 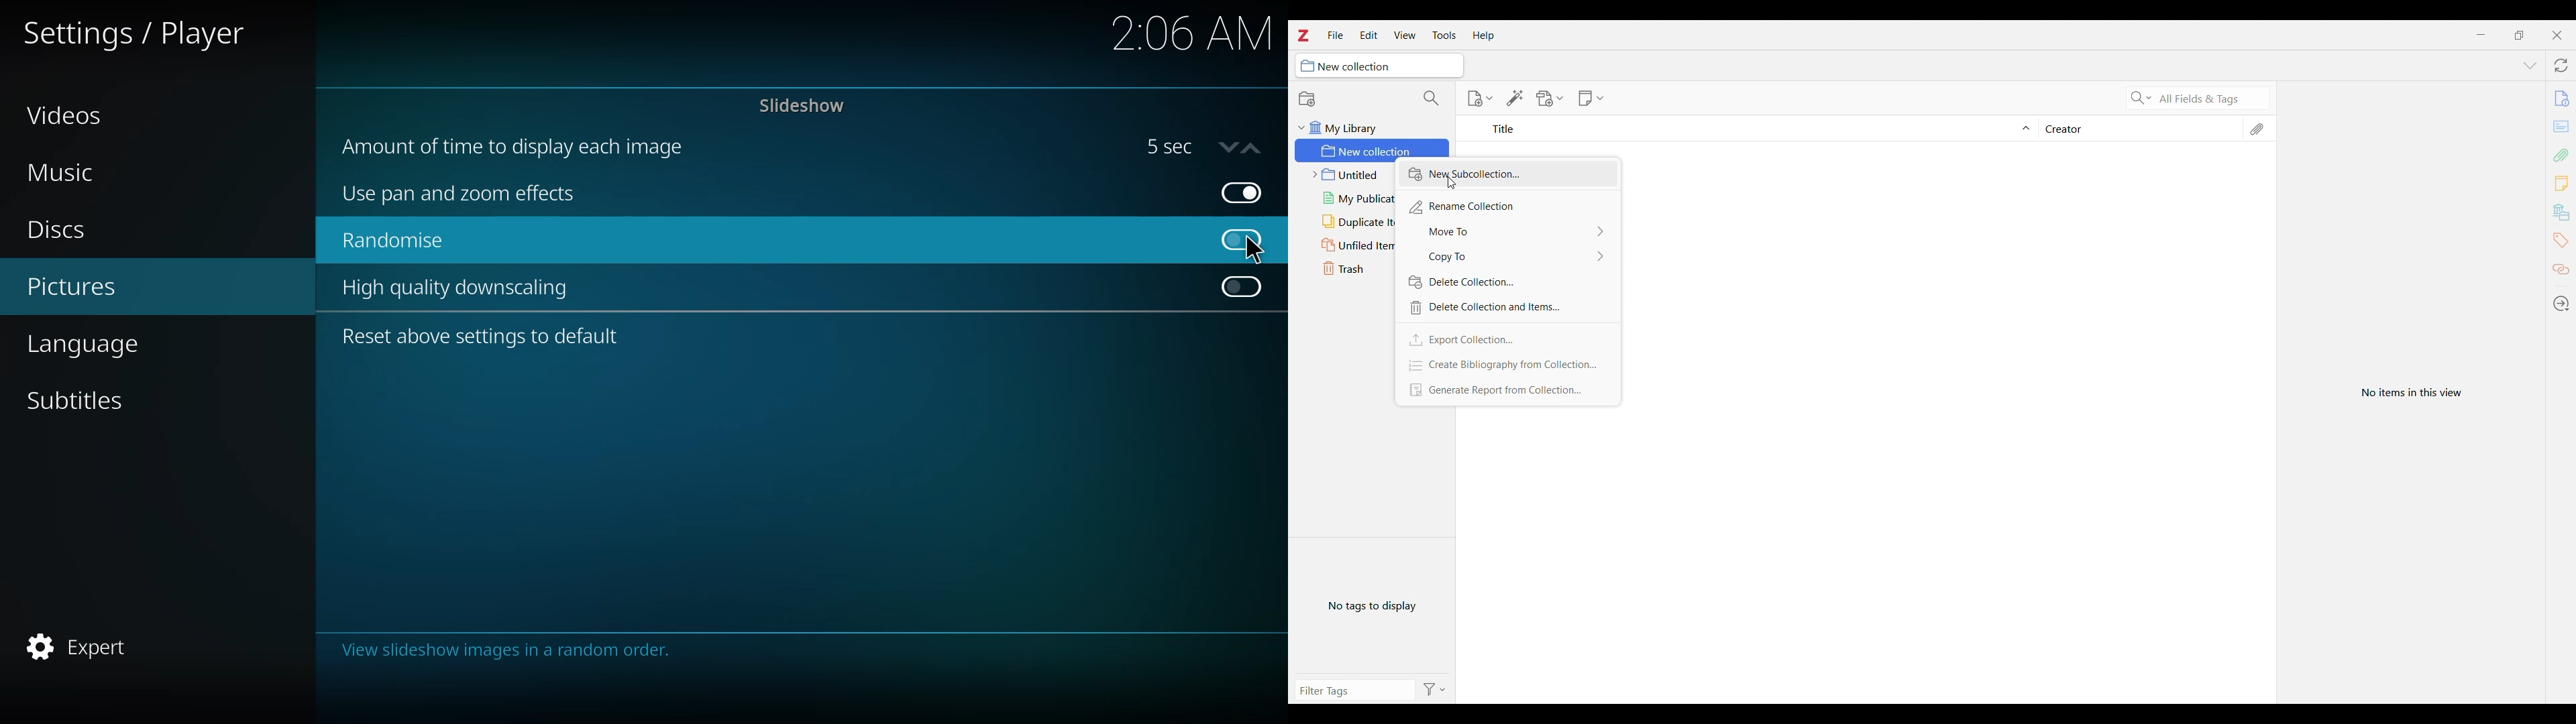 I want to click on Close interface, so click(x=2557, y=36).